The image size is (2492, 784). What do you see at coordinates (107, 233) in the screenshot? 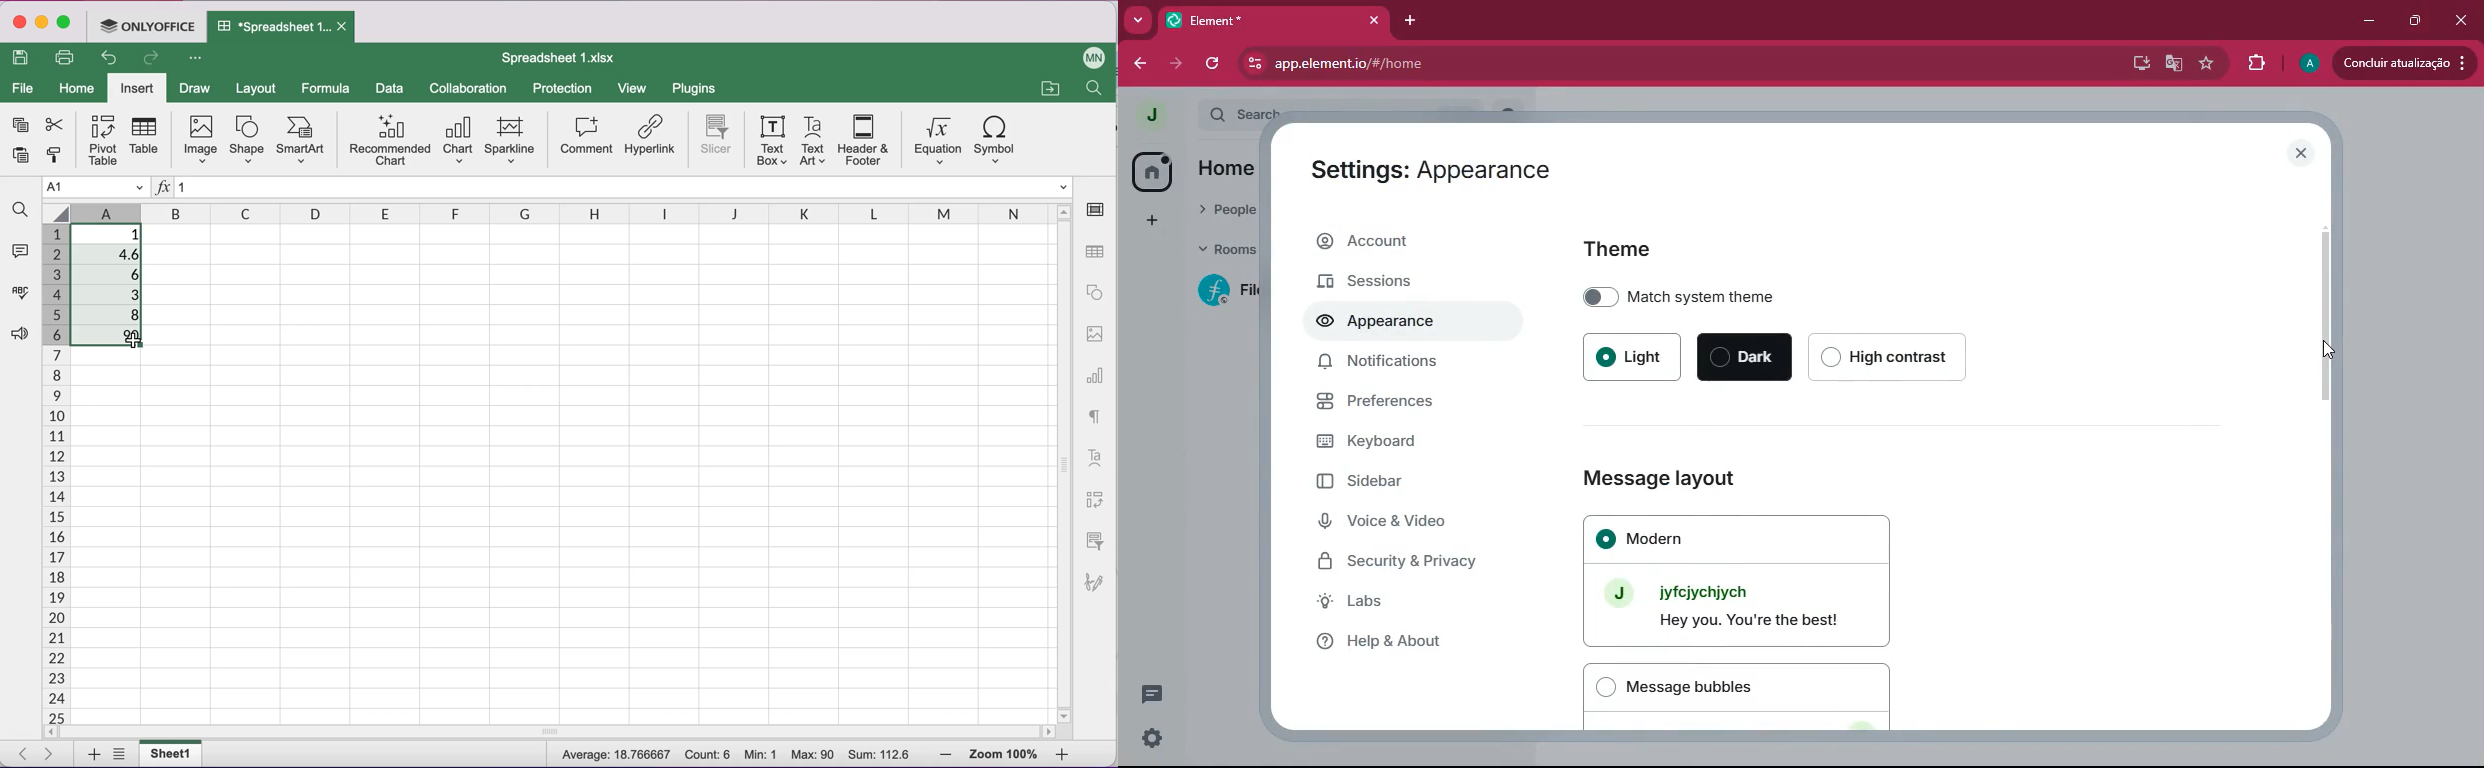
I see `1` at bounding box center [107, 233].